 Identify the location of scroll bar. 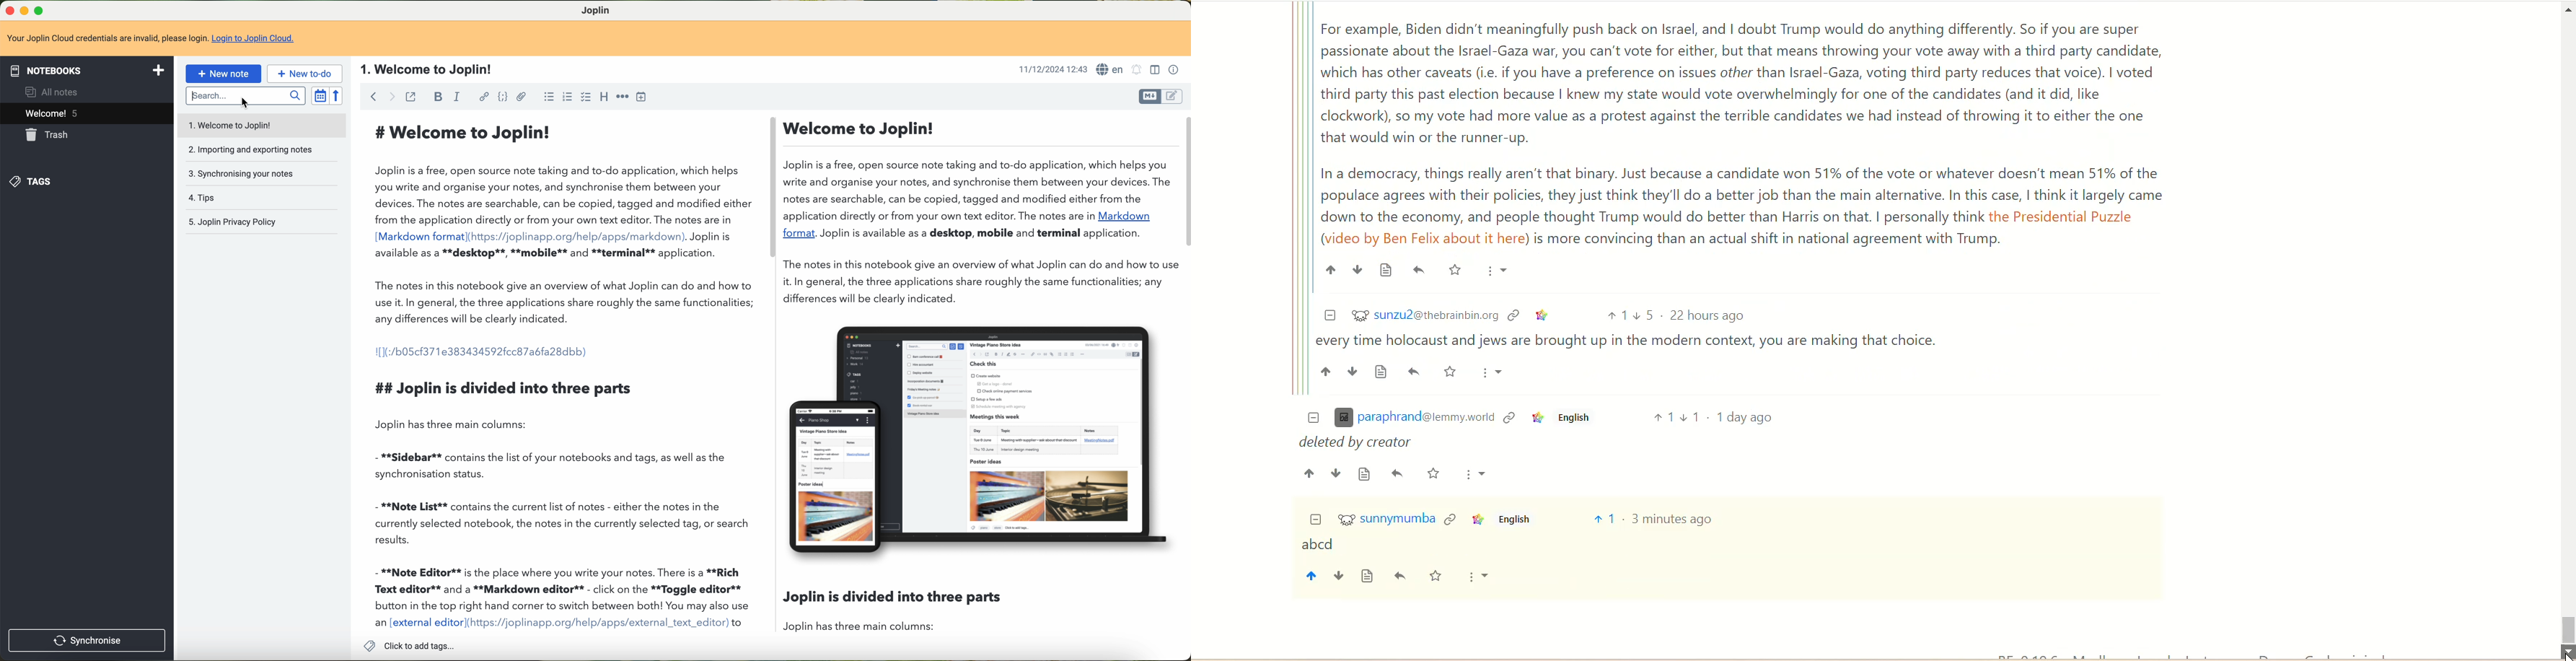
(1184, 182).